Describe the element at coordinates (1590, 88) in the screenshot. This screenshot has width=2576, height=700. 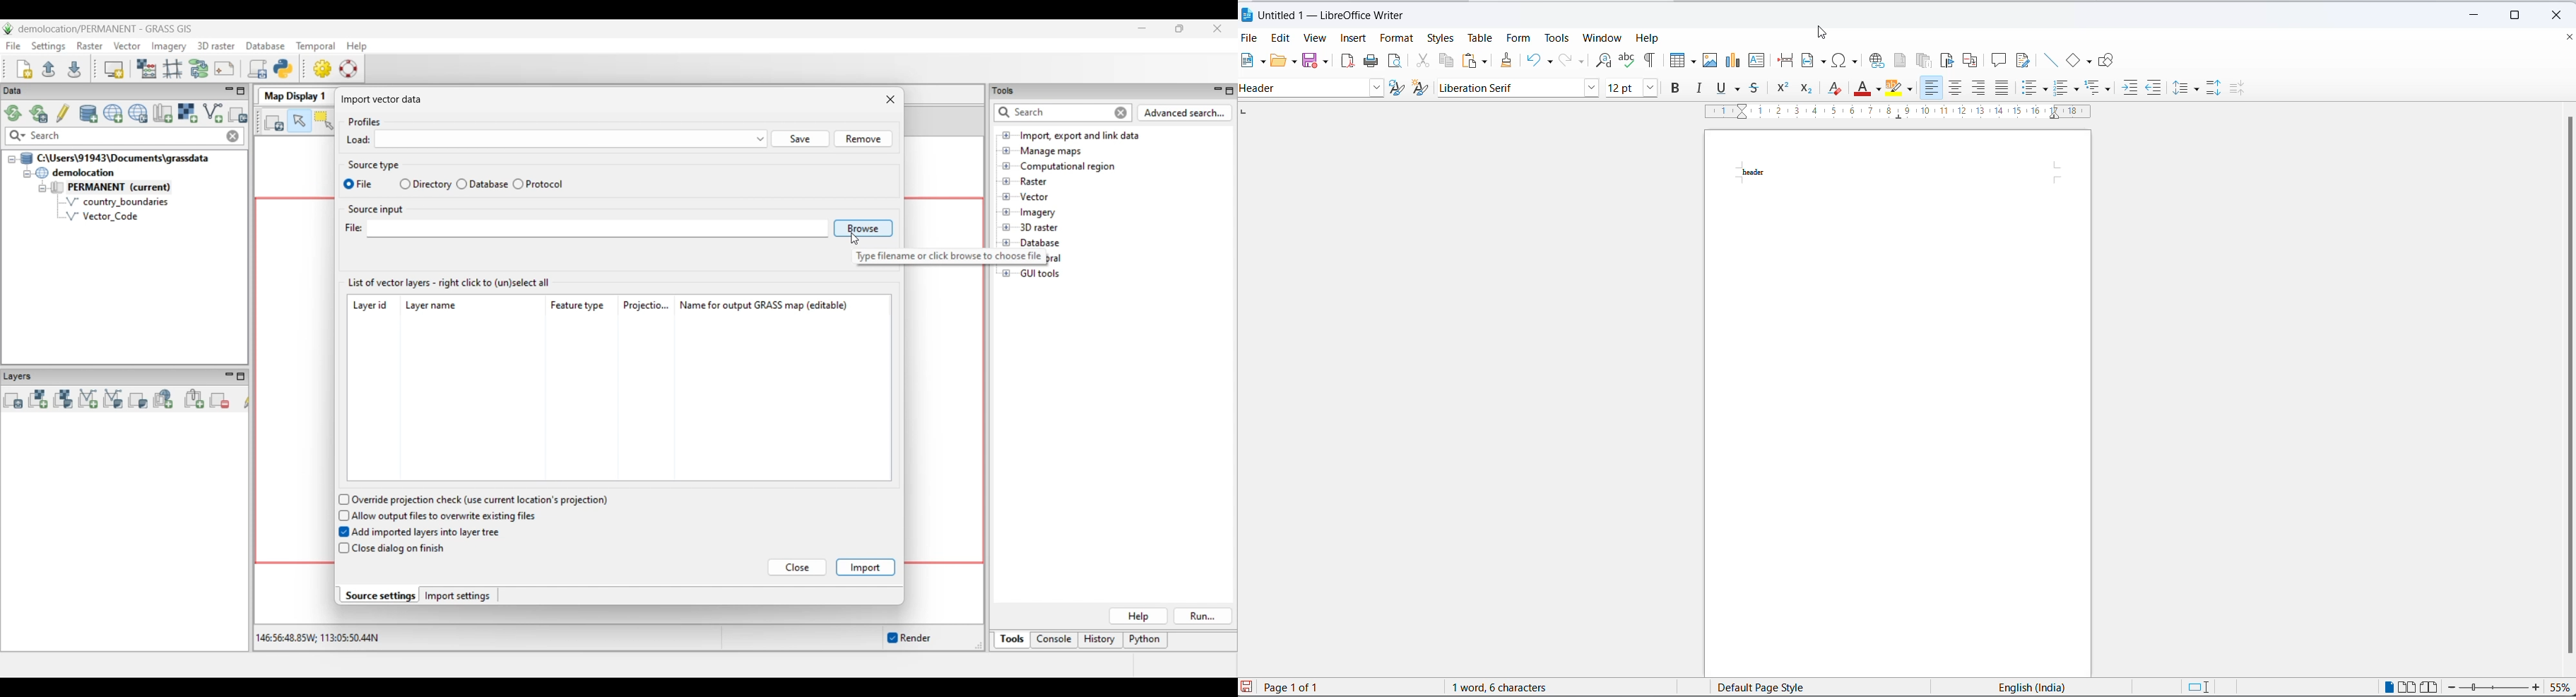
I see `font name option` at that location.